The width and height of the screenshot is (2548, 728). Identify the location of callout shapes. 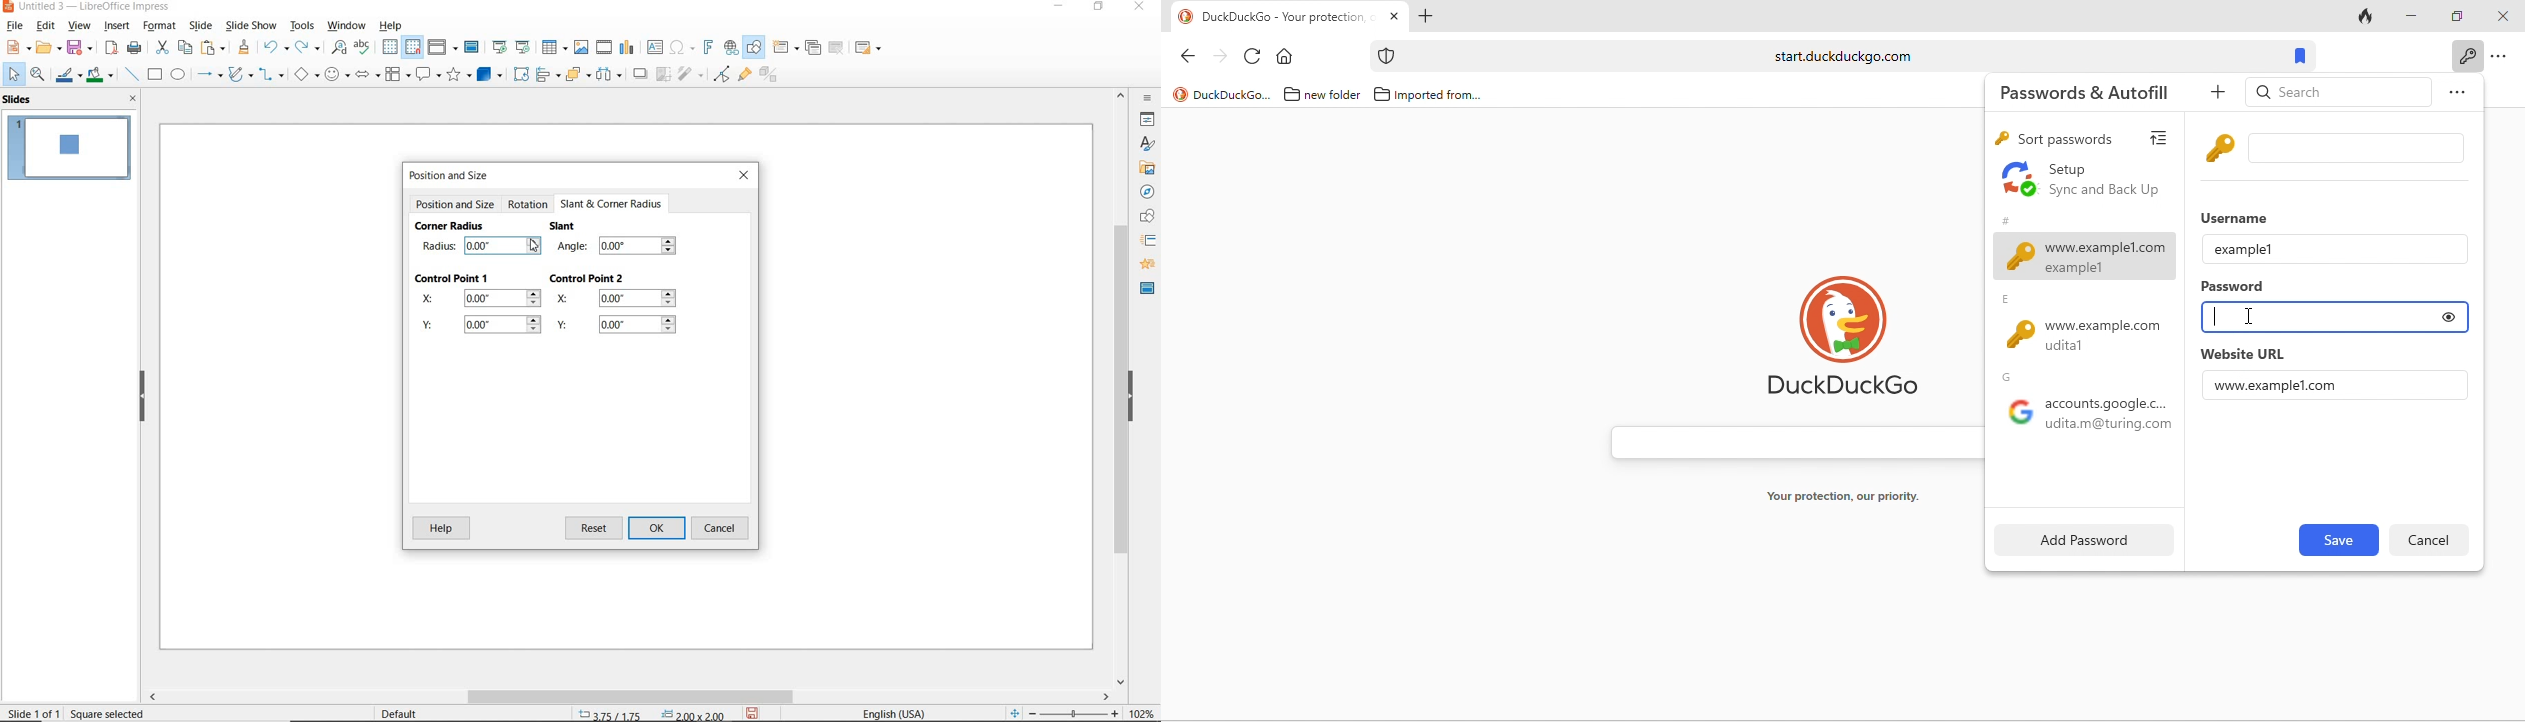
(429, 75).